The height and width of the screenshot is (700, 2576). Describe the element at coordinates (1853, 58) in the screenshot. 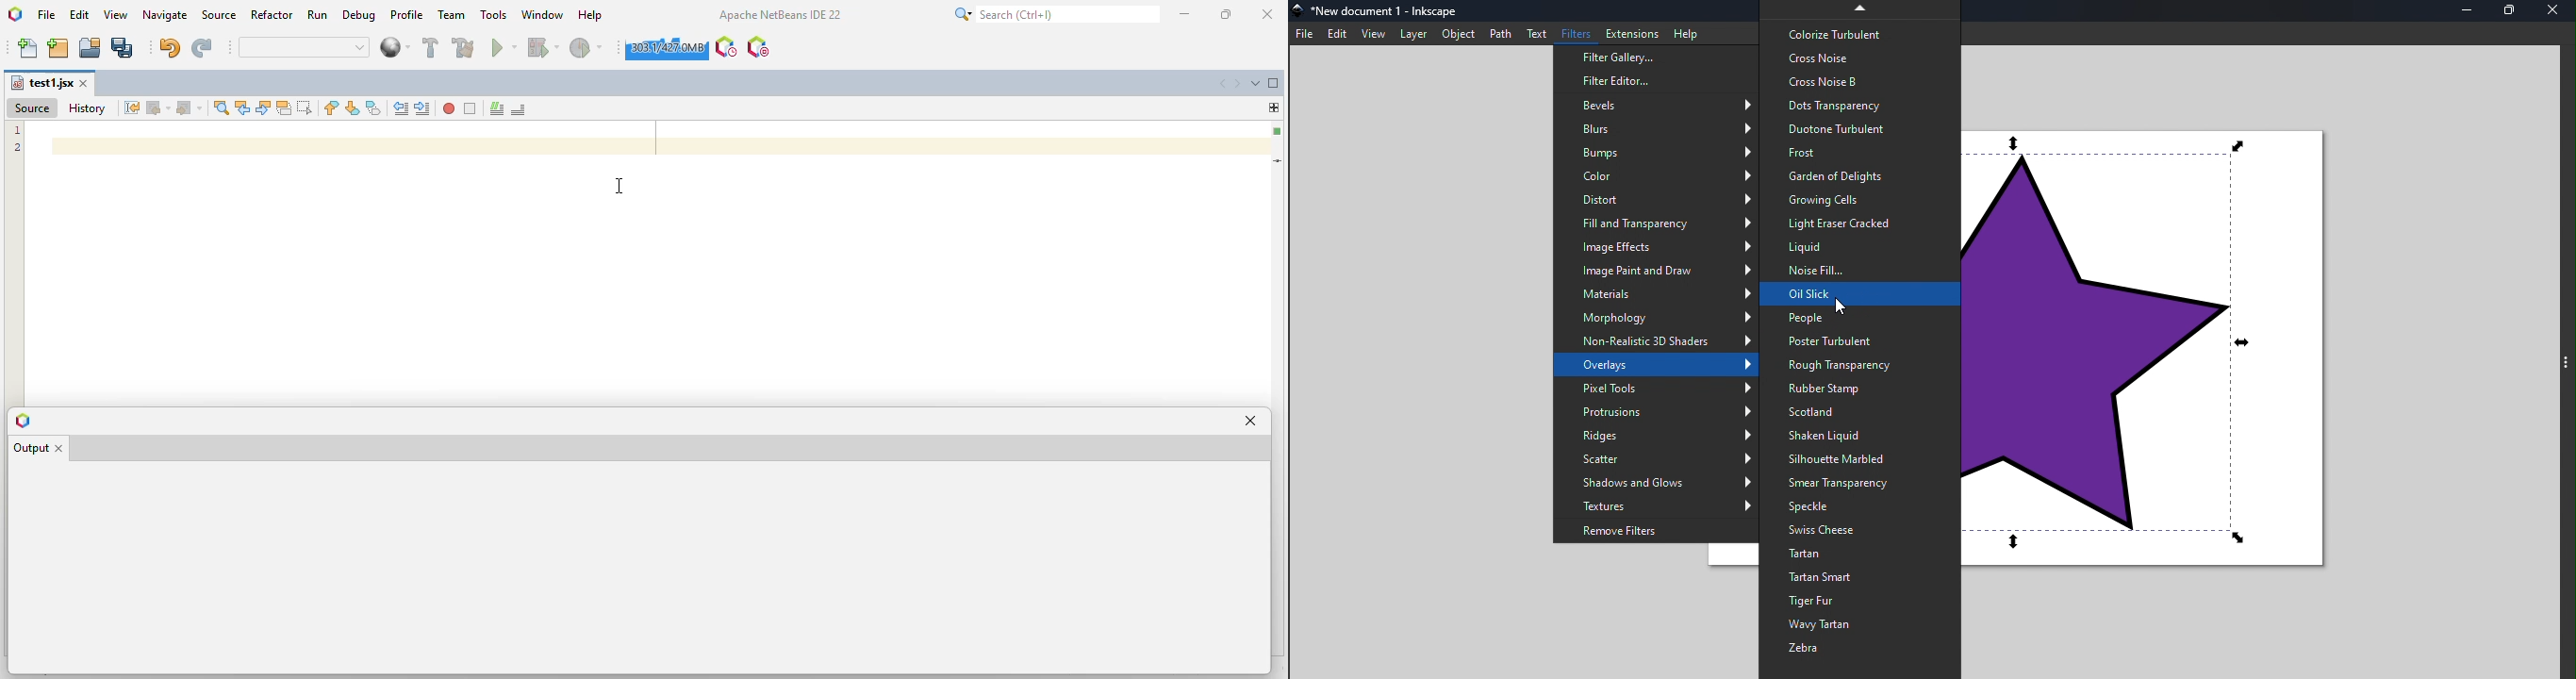

I see `Cross noise` at that location.